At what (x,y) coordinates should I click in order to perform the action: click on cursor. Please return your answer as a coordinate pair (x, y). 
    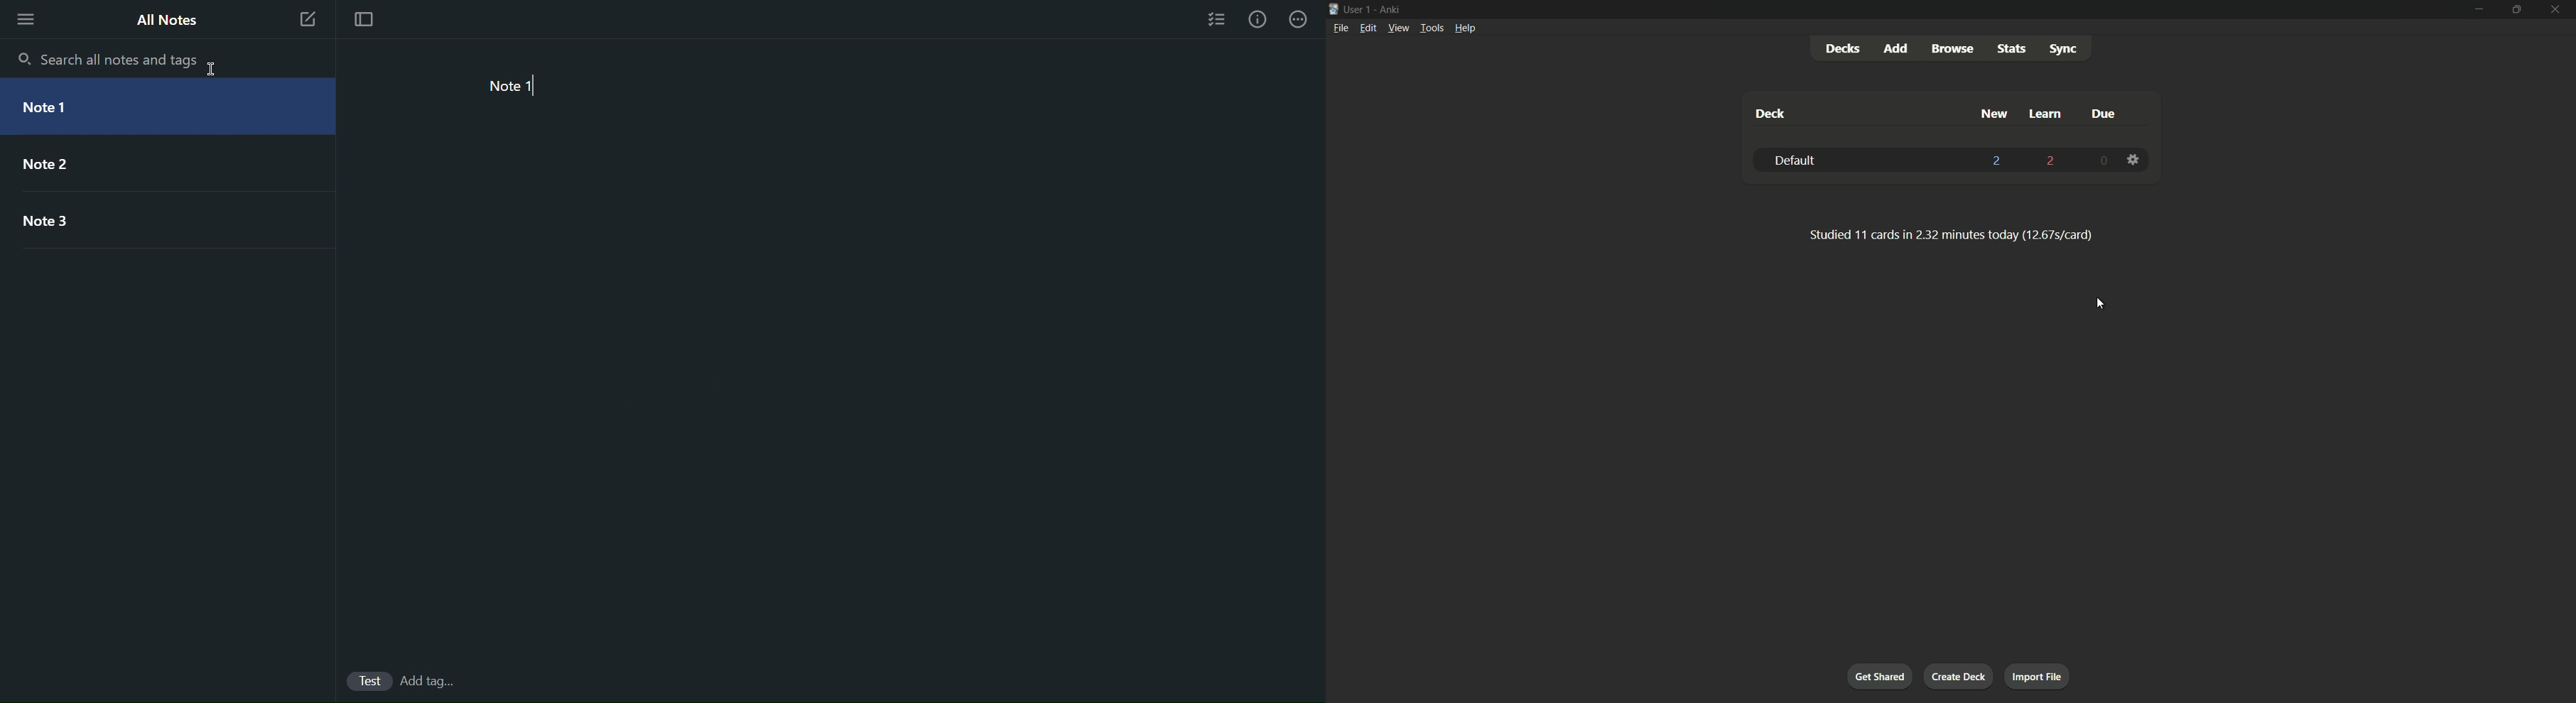
    Looking at the image, I should click on (216, 70).